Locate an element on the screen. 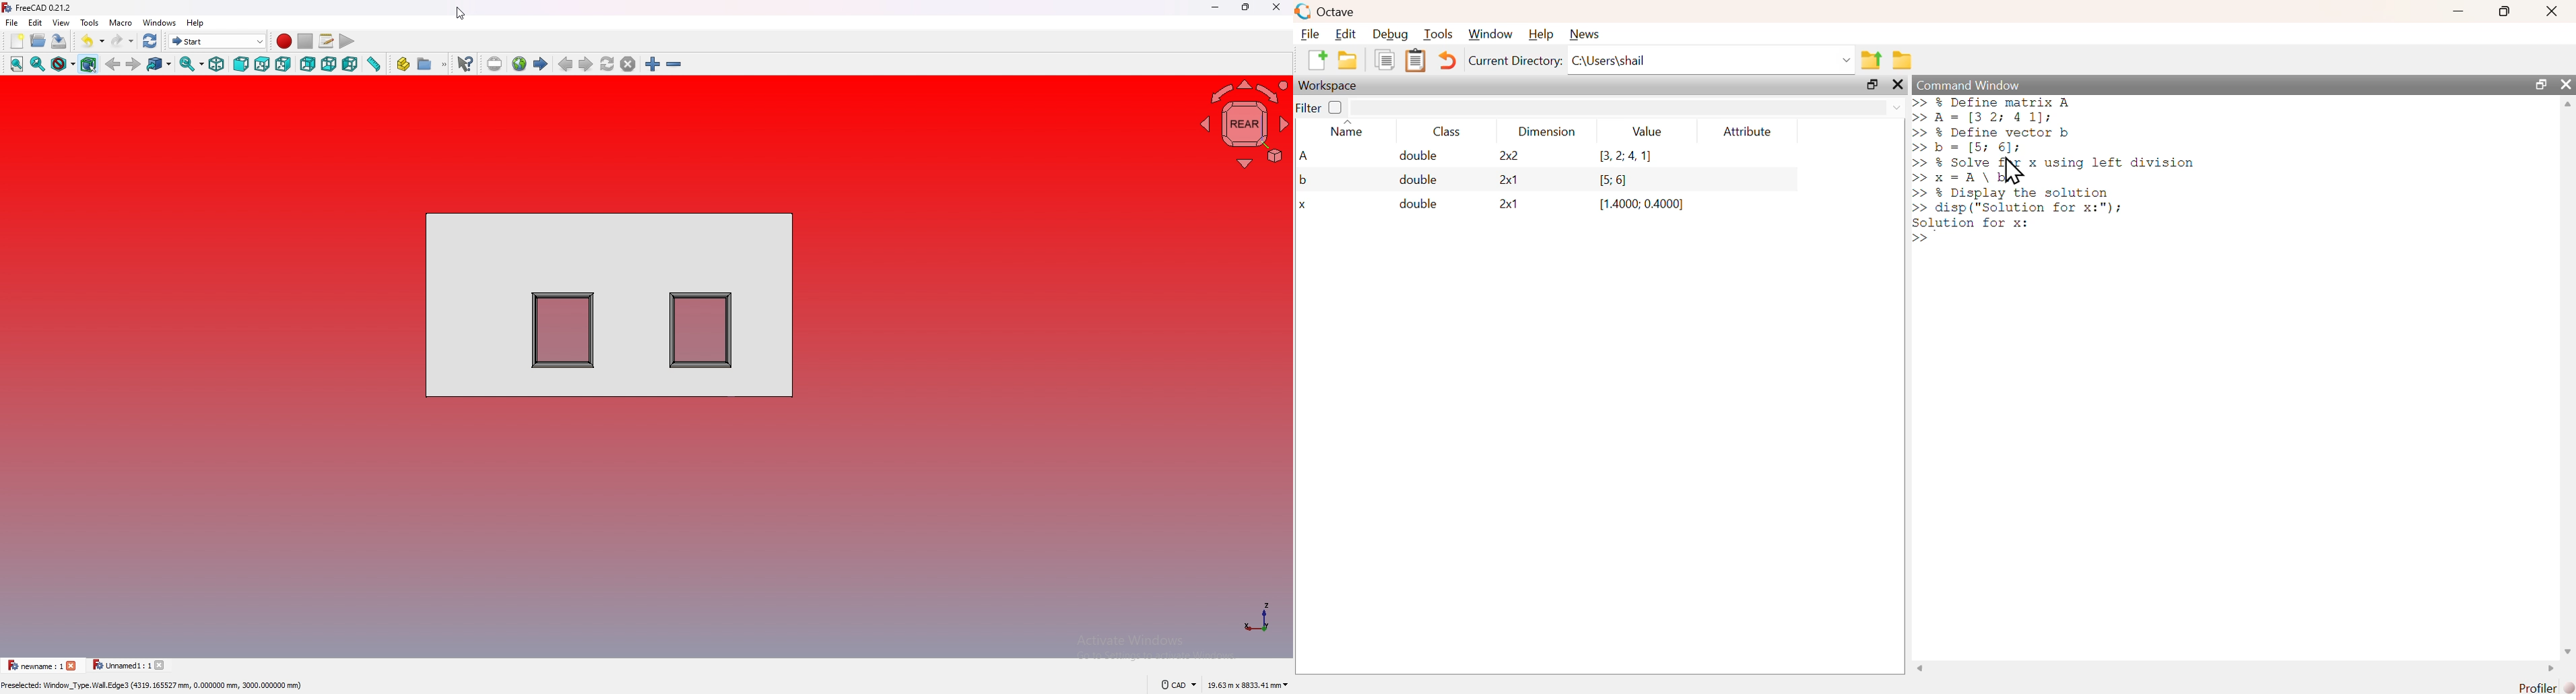 This screenshot has height=700, width=2576. macro is located at coordinates (121, 22).